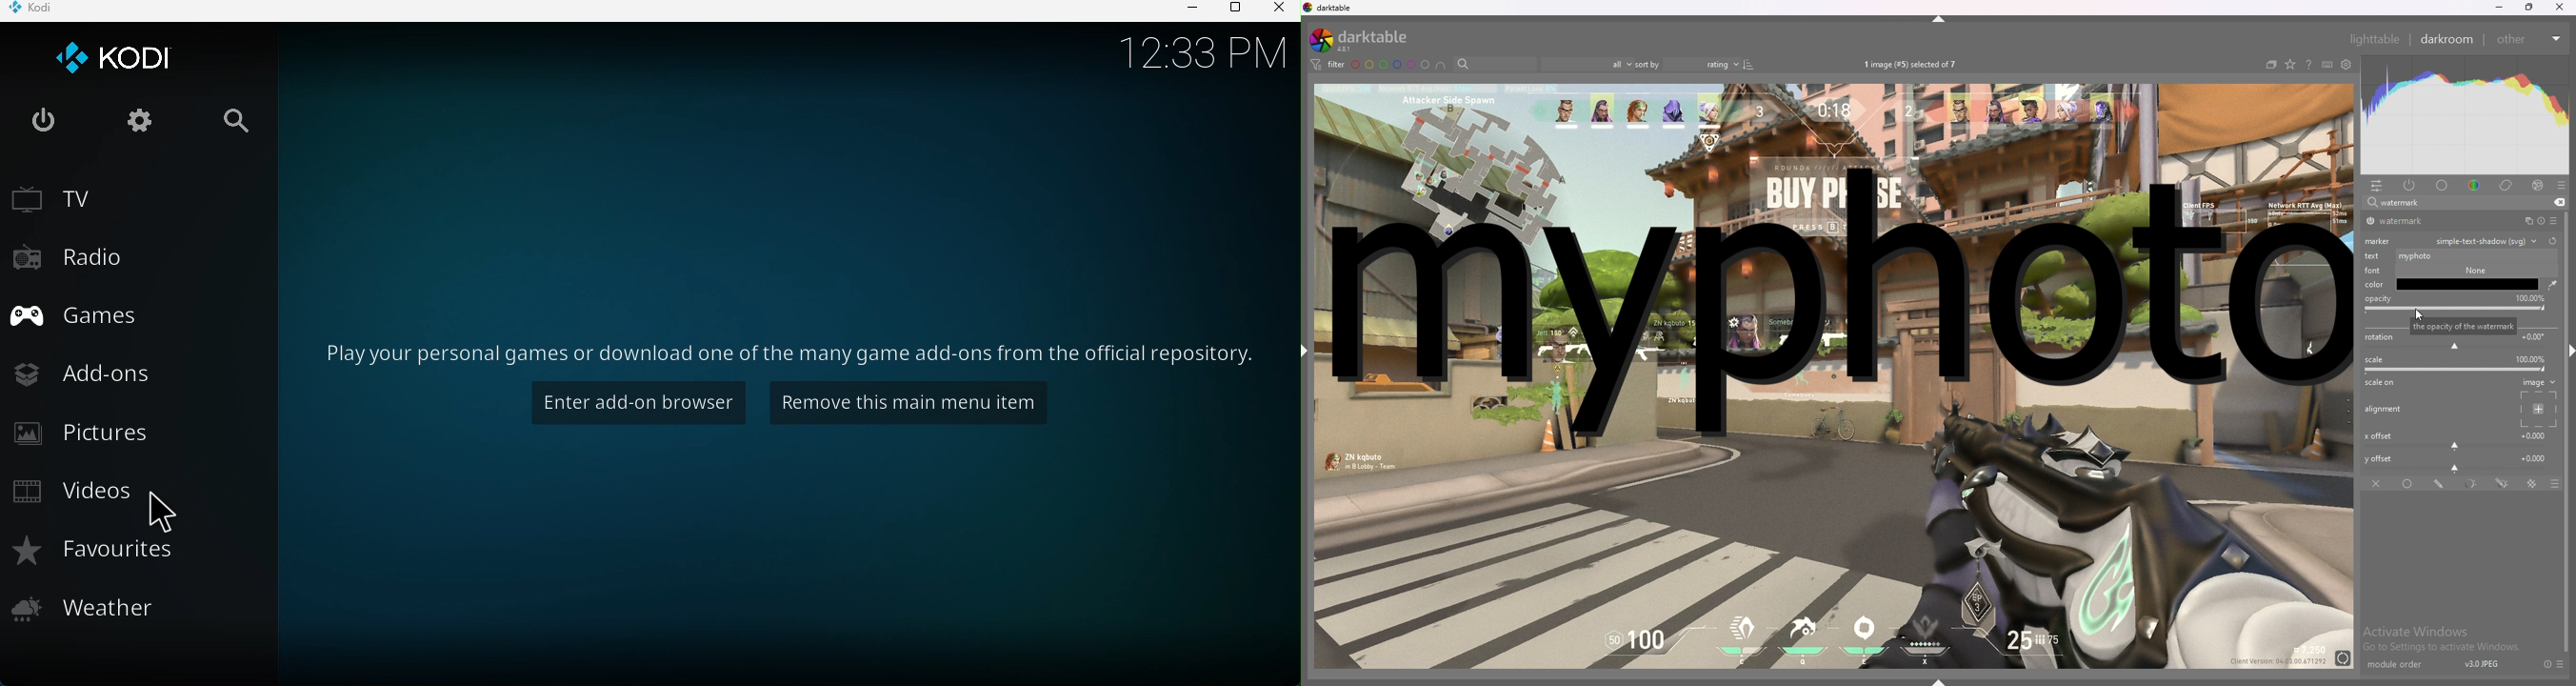  Describe the element at coordinates (75, 320) in the screenshot. I see `Games` at that location.